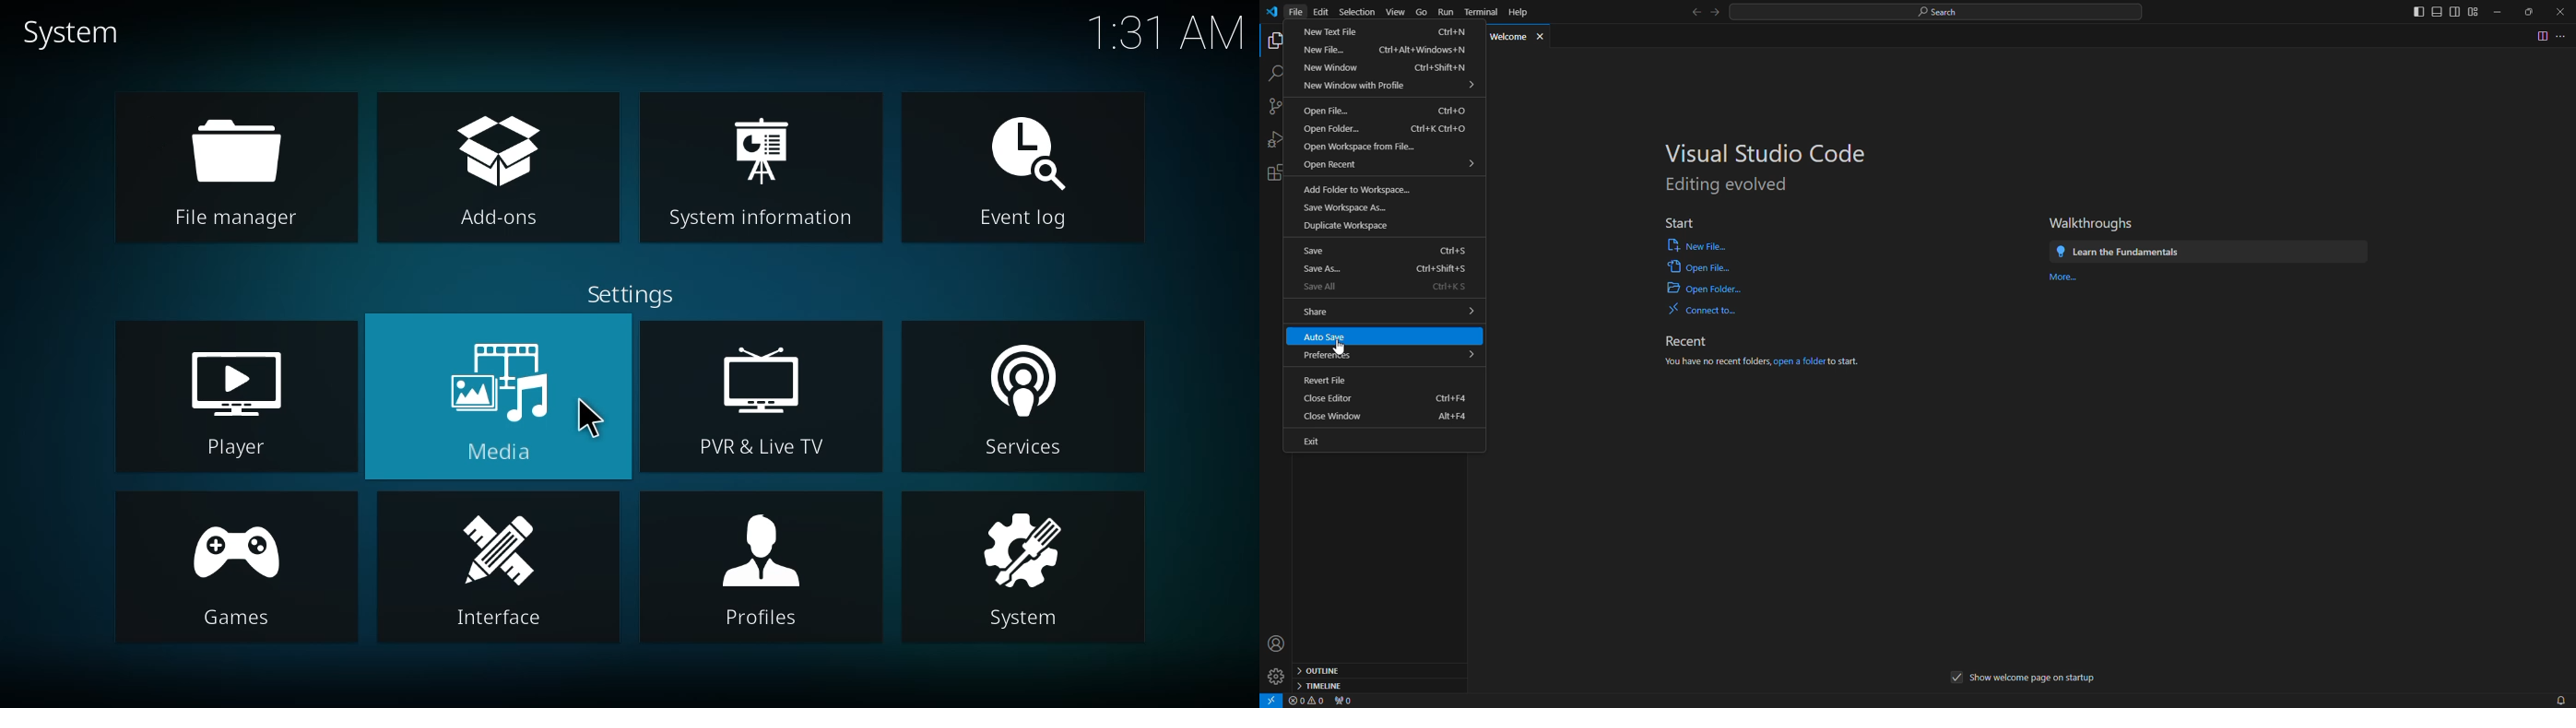 This screenshot has height=728, width=2576. I want to click on interface, so click(502, 569).